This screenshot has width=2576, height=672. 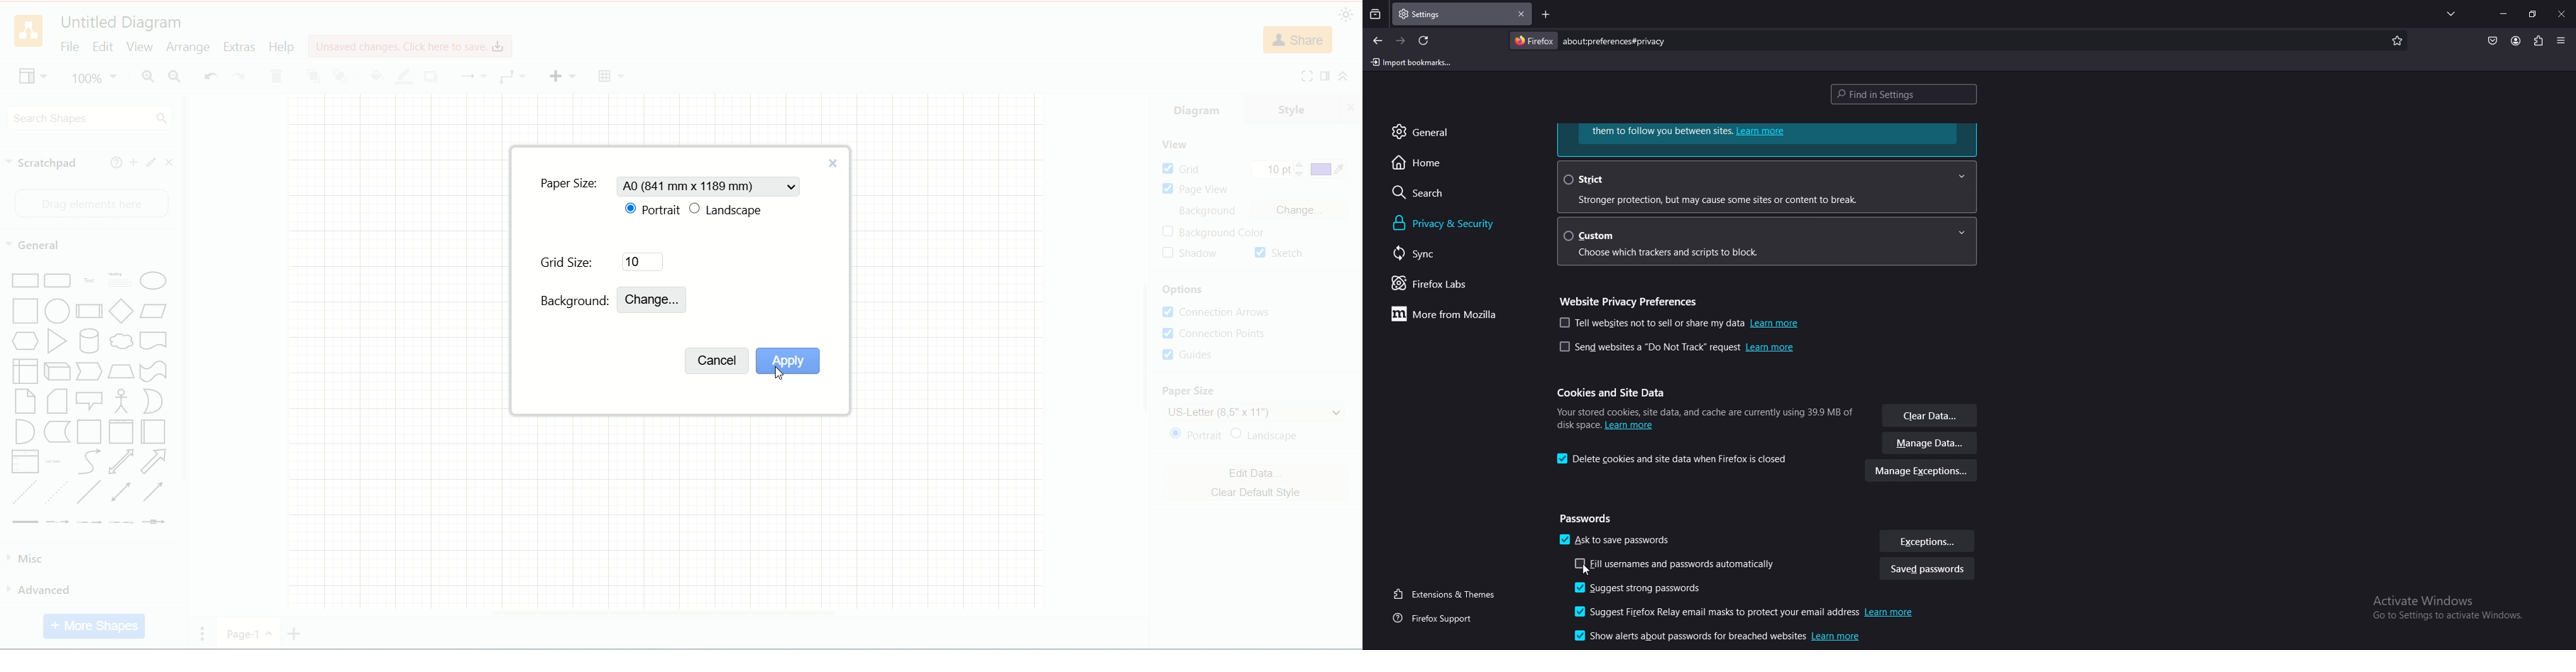 I want to click on Bidirectional Arrow, so click(x=121, y=463).